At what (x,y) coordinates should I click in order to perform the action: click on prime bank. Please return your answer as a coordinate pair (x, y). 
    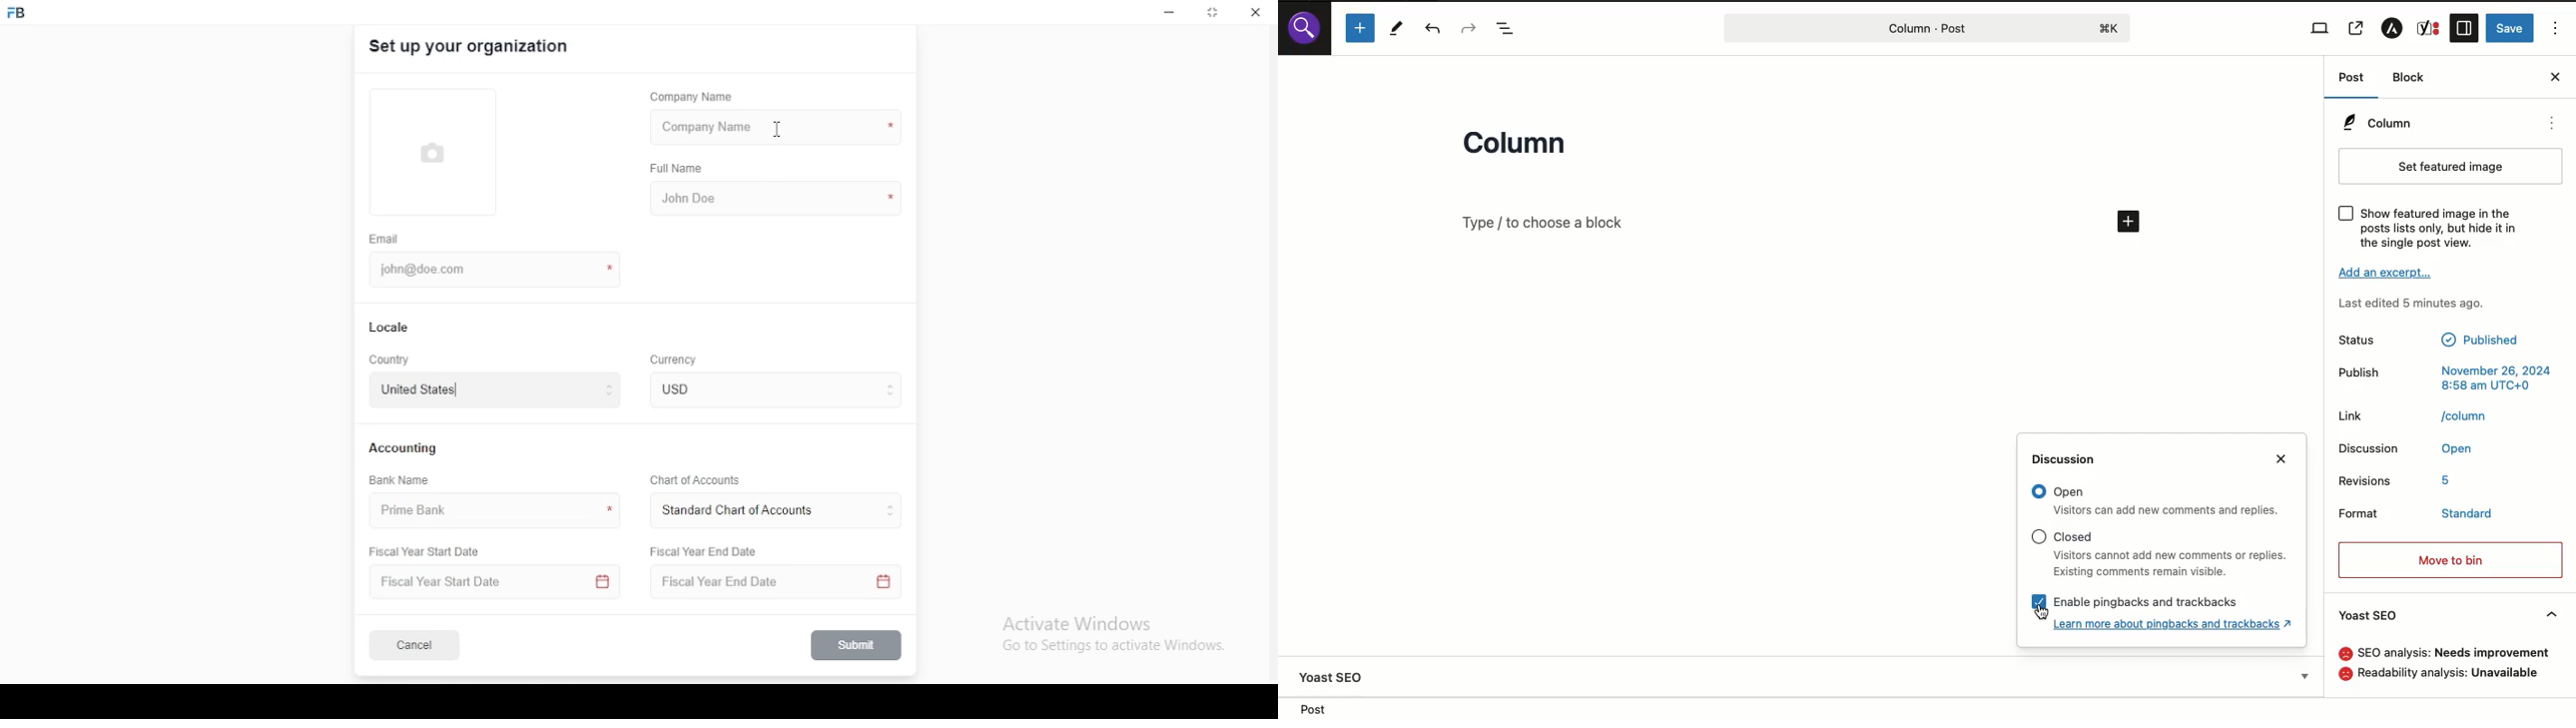
    Looking at the image, I should click on (422, 511).